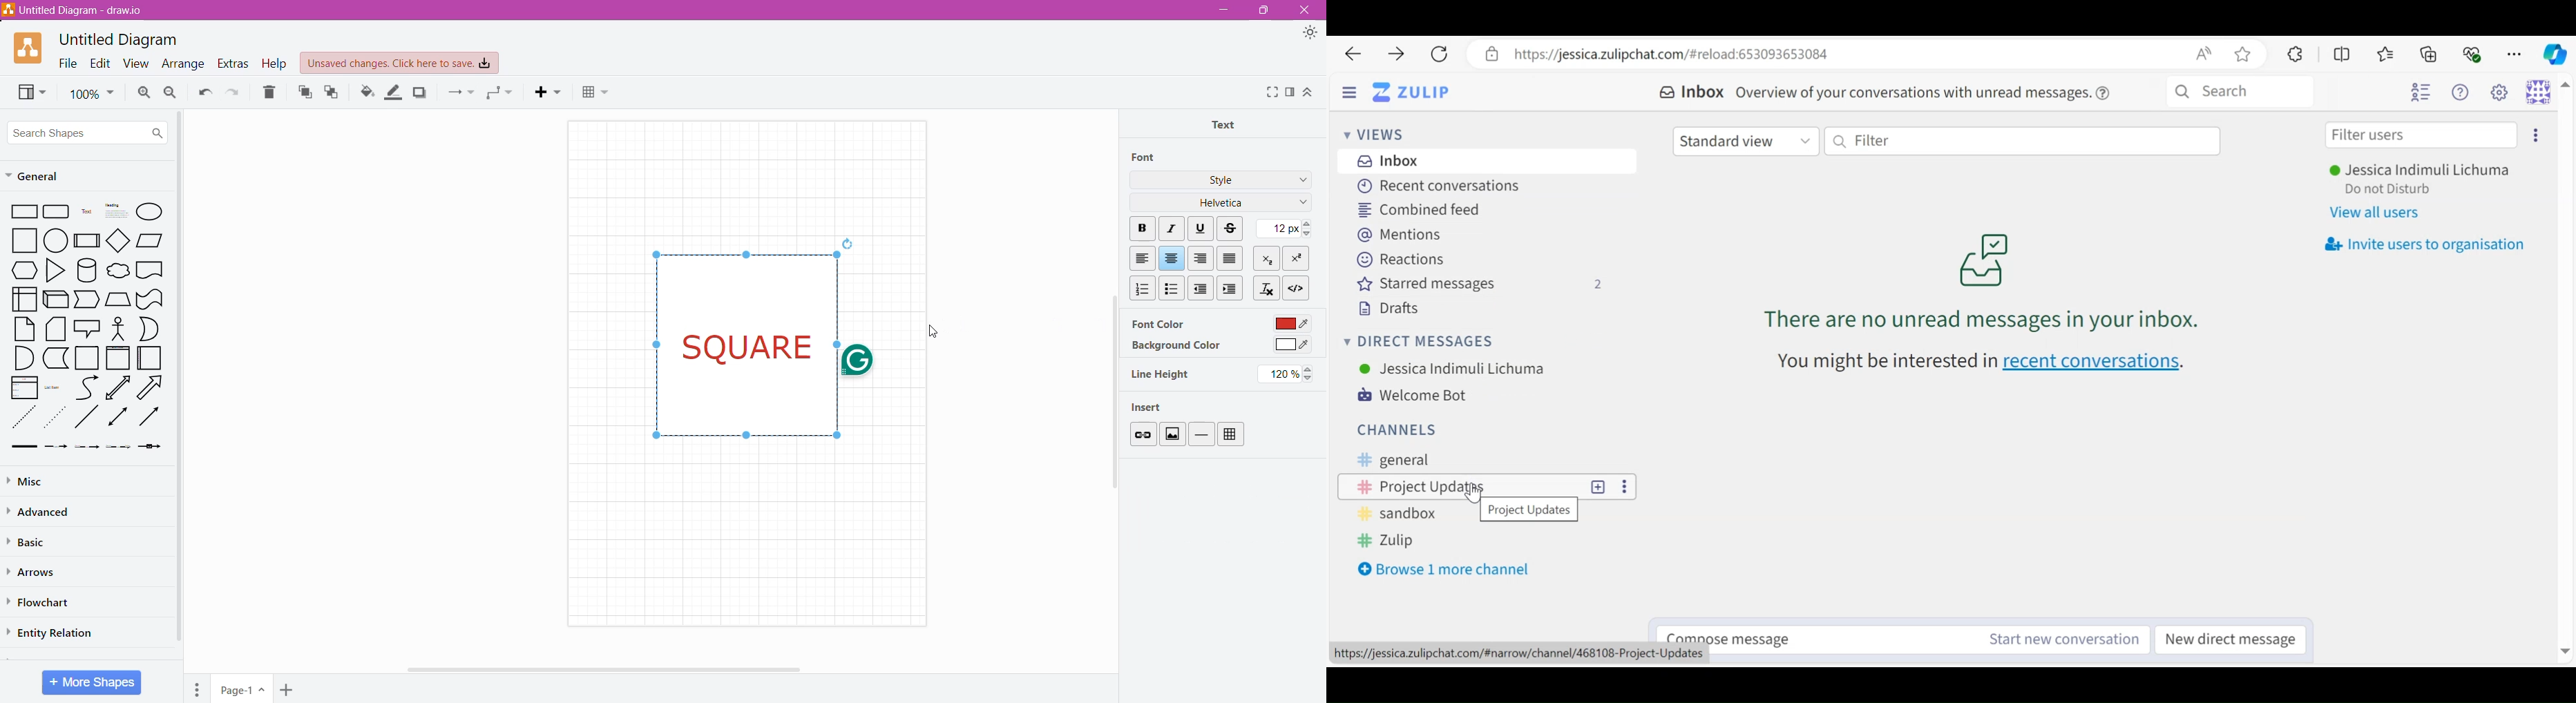  What do you see at coordinates (1171, 287) in the screenshot?
I see `Bulleted List` at bounding box center [1171, 287].